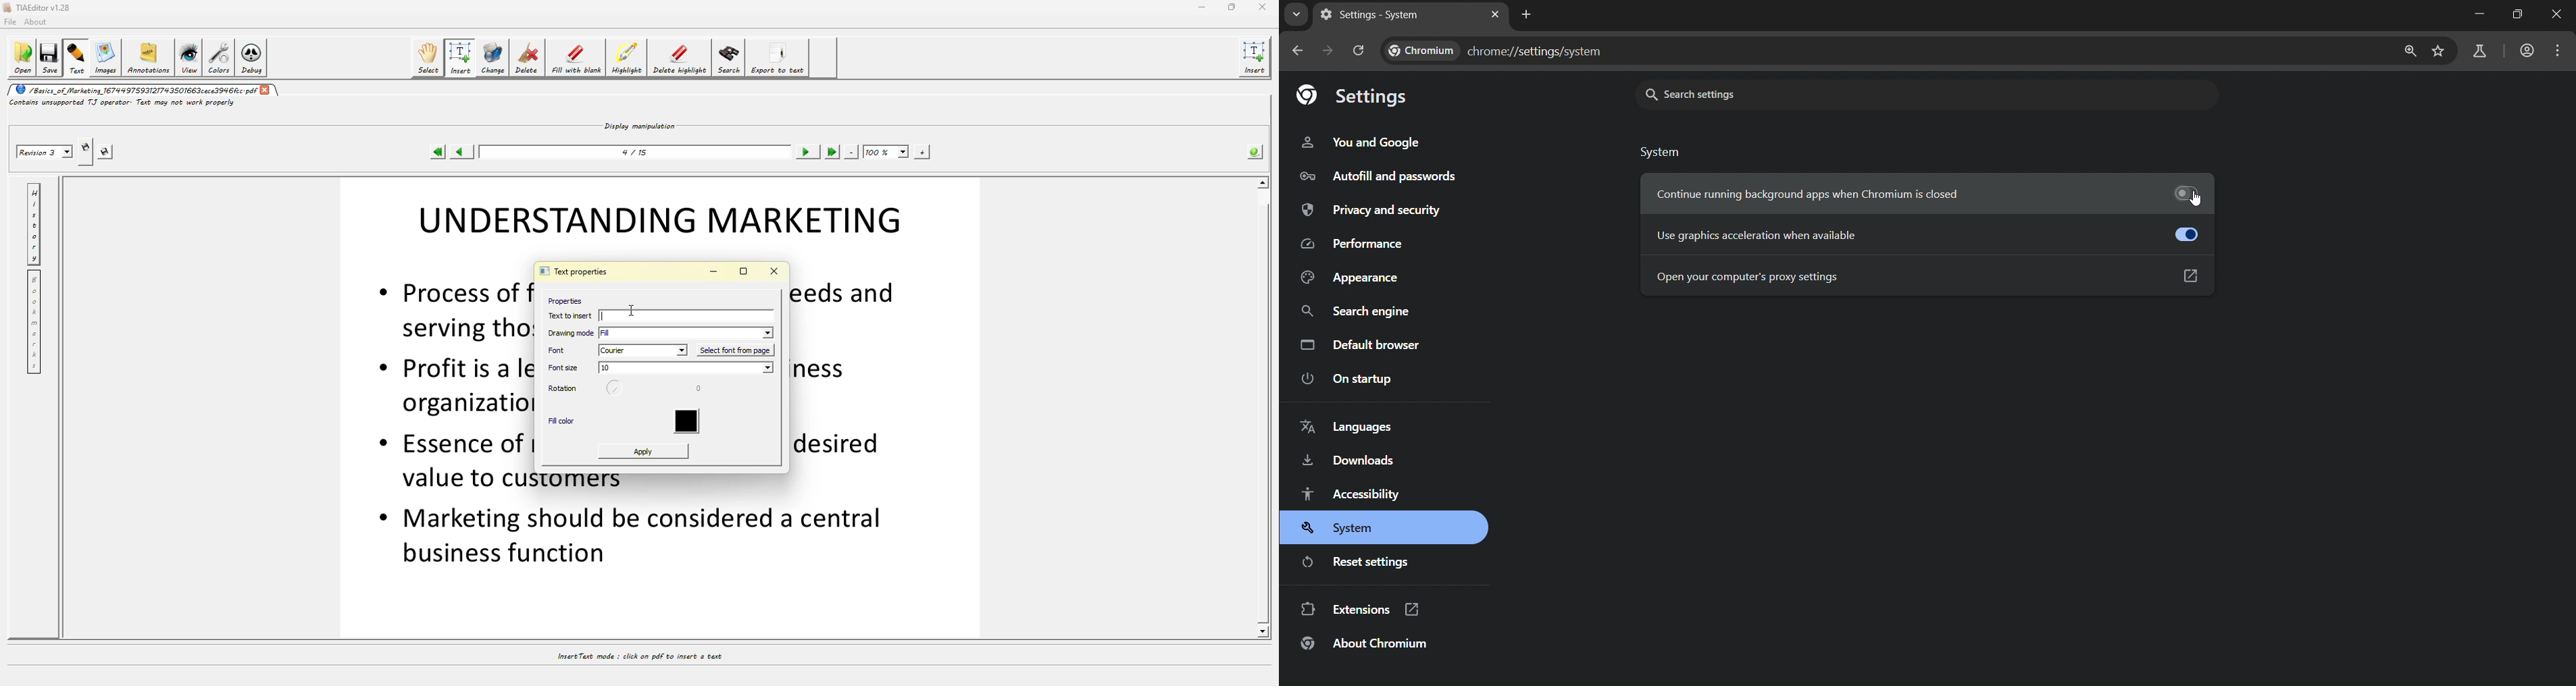 Image resolution: width=2576 pixels, height=700 pixels. Describe the element at coordinates (1838, 95) in the screenshot. I see `search settings` at that location.